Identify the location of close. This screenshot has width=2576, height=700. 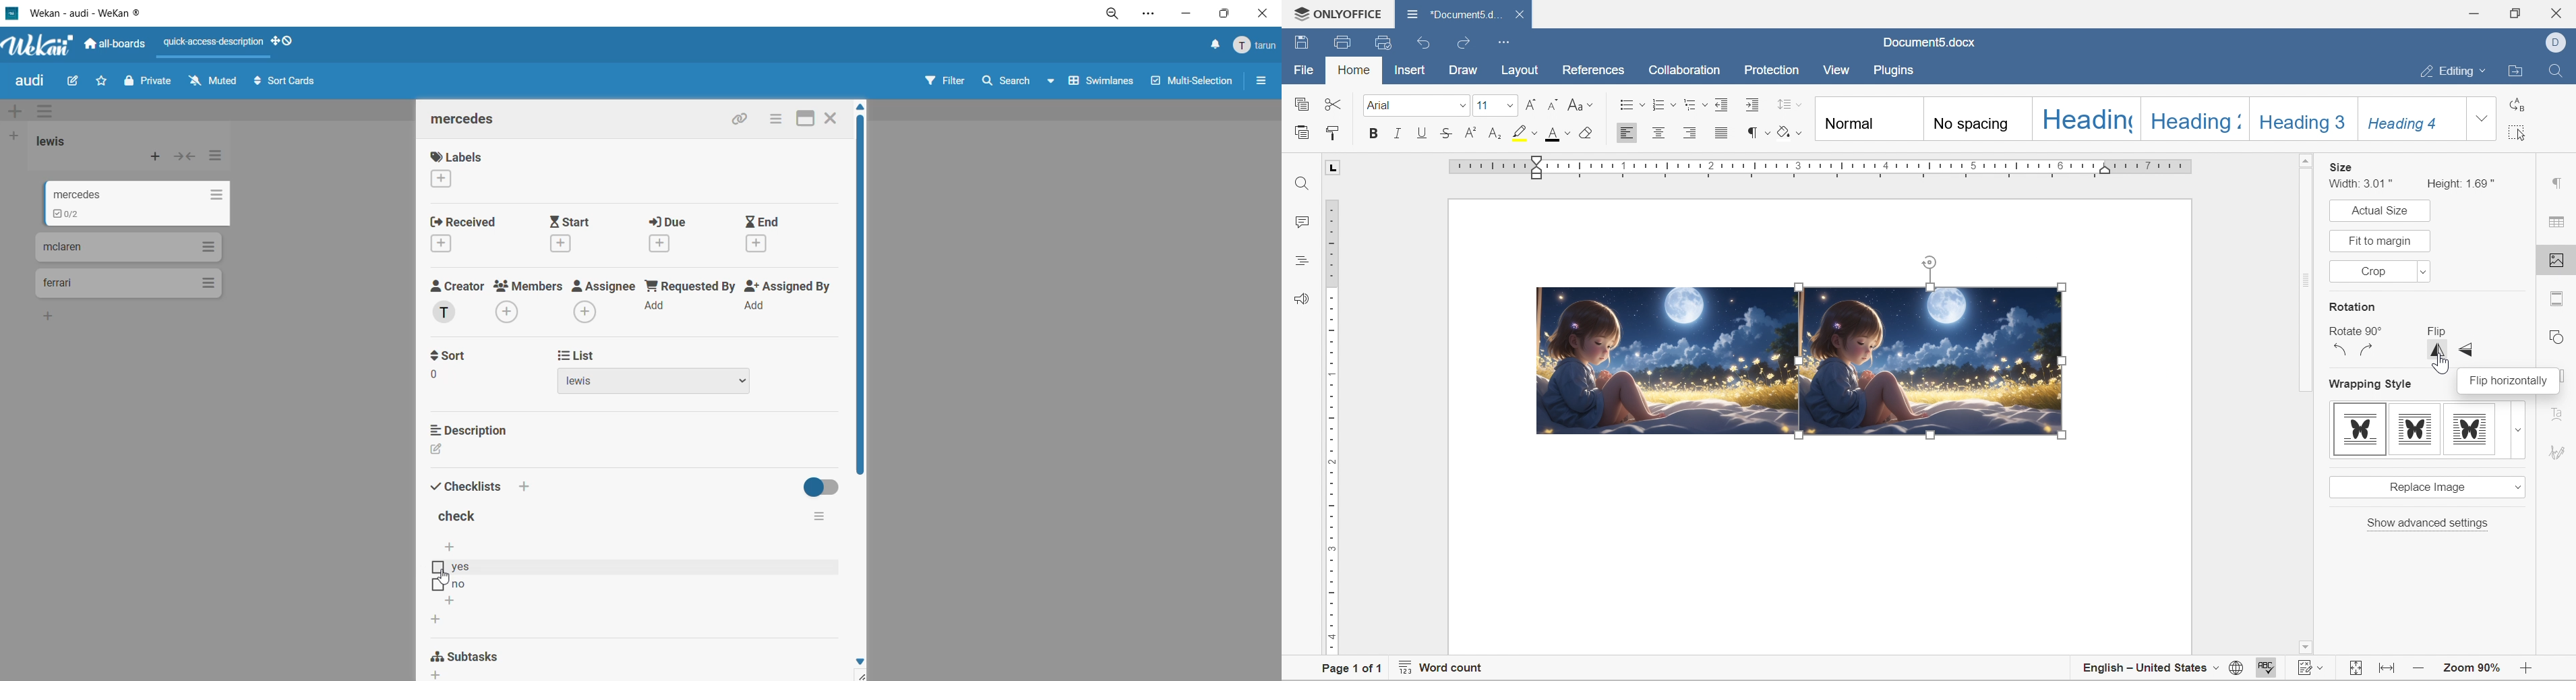
(834, 119).